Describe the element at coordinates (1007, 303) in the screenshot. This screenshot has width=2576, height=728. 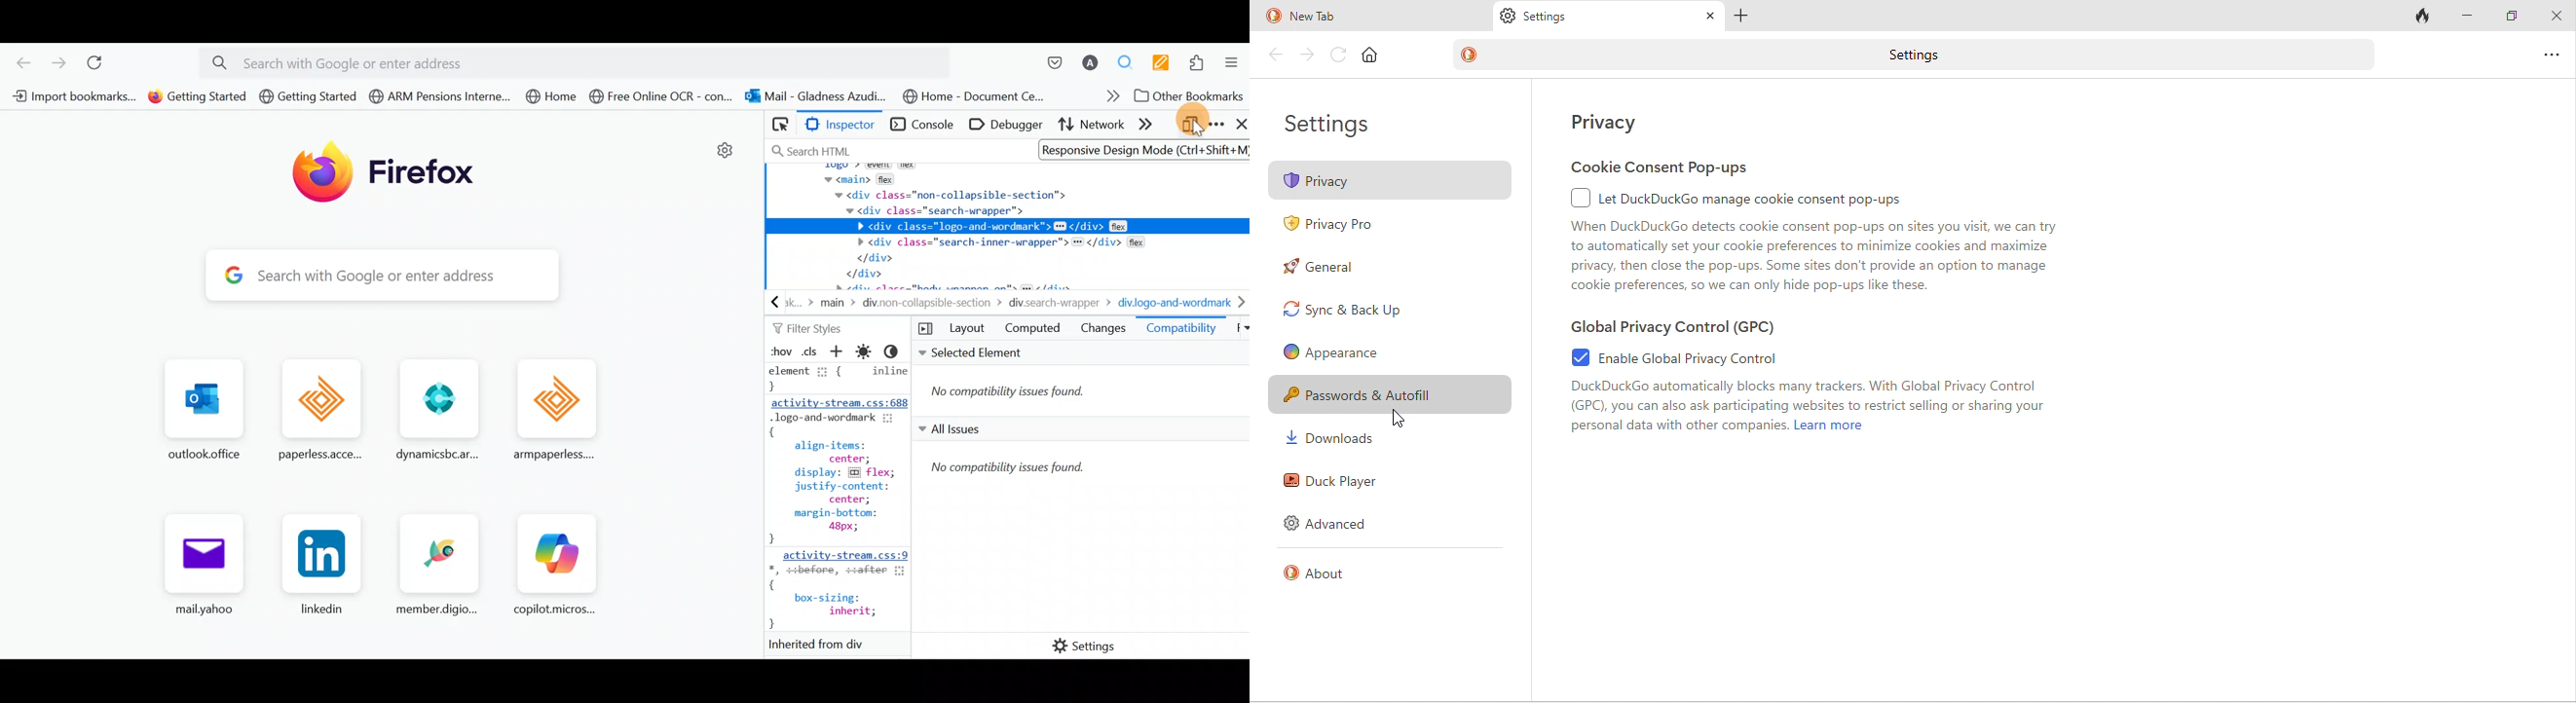
I see `` at that location.